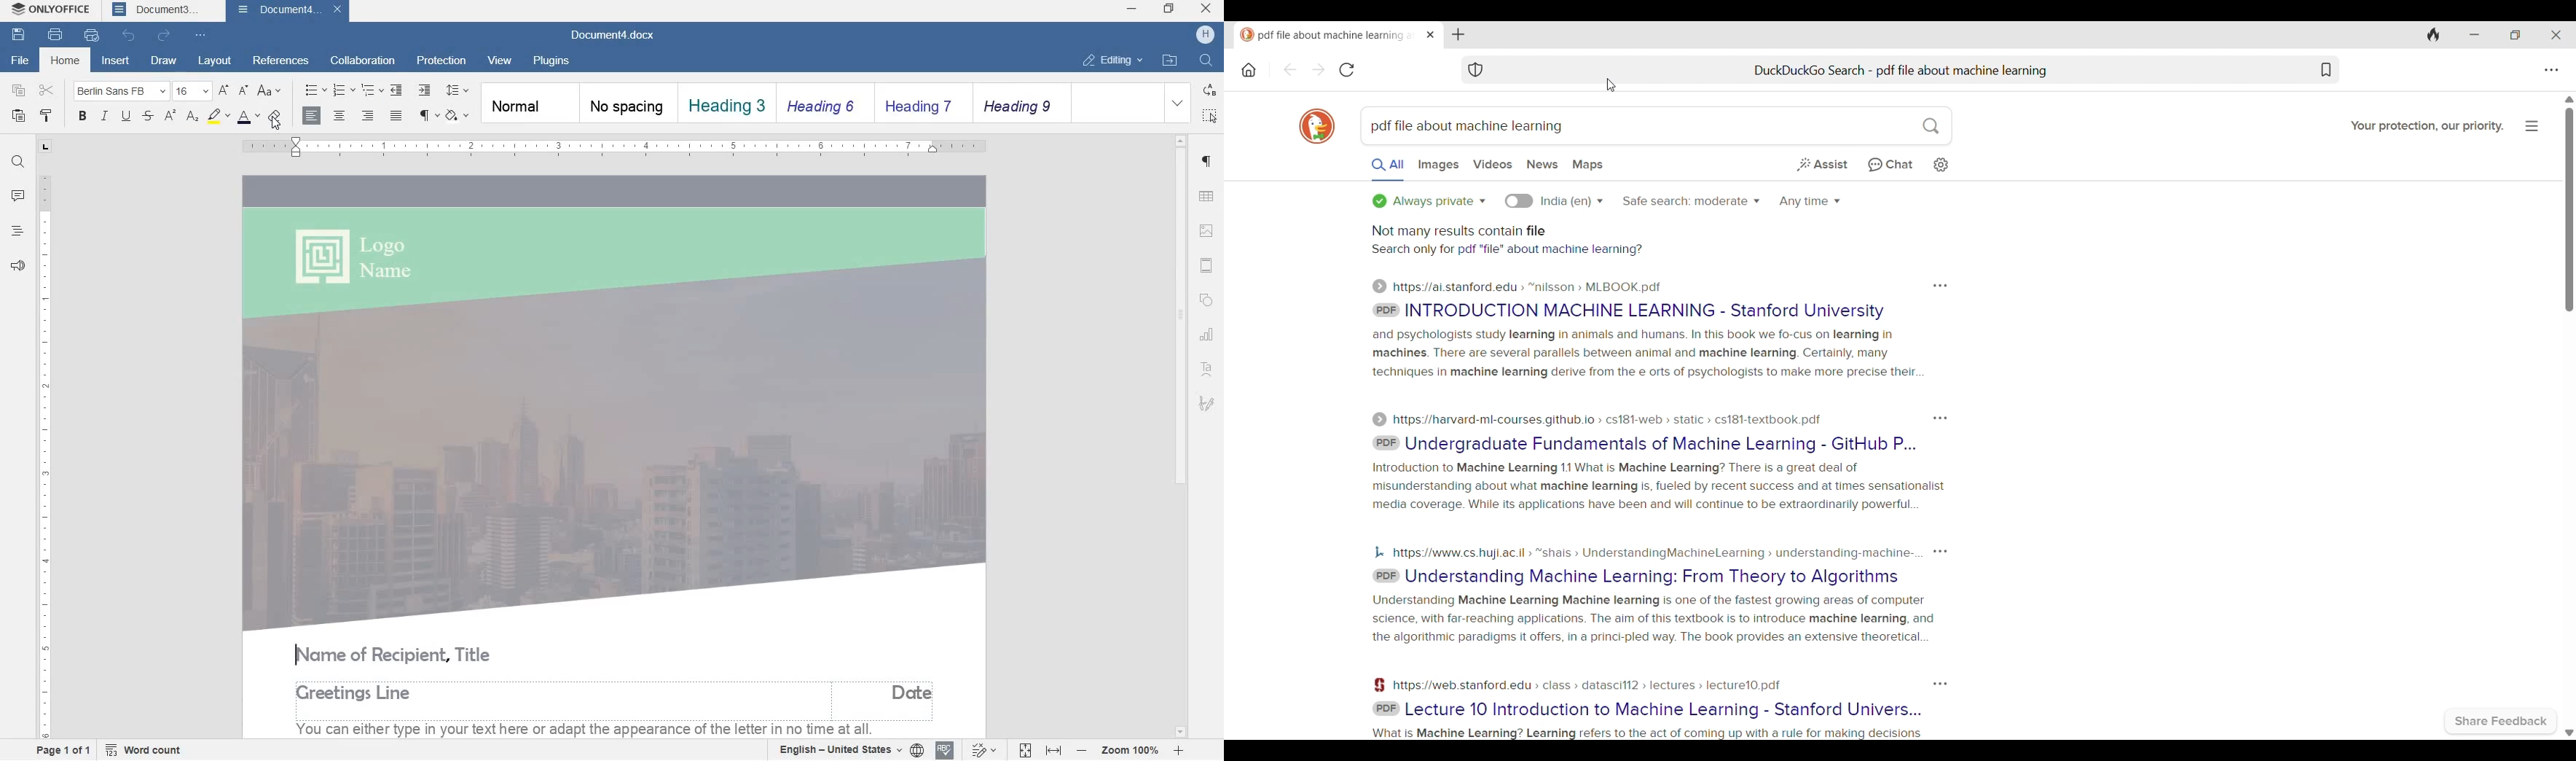 The image size is (2576, 784). What do you see at coordinates (1024, 749) in the screenshot?
I see `fit to page` at bounding box center [1024, 749].